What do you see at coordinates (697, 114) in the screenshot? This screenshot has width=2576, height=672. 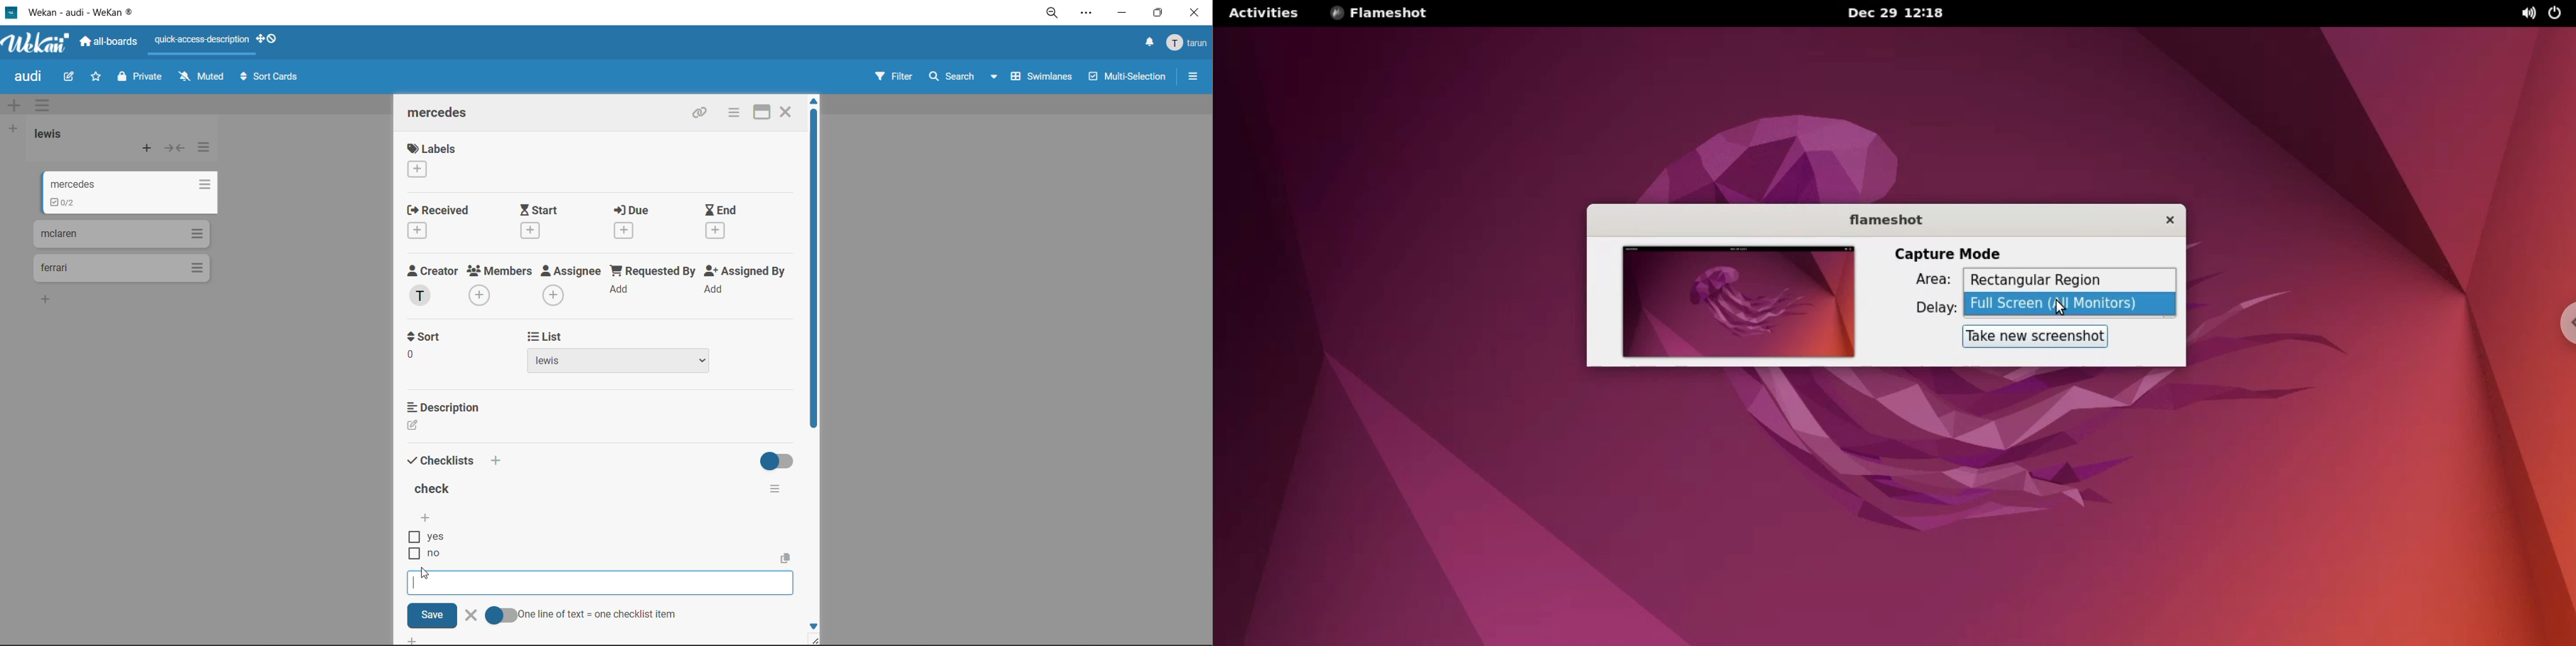 I see `copy link` at bounding box center [697, 114].